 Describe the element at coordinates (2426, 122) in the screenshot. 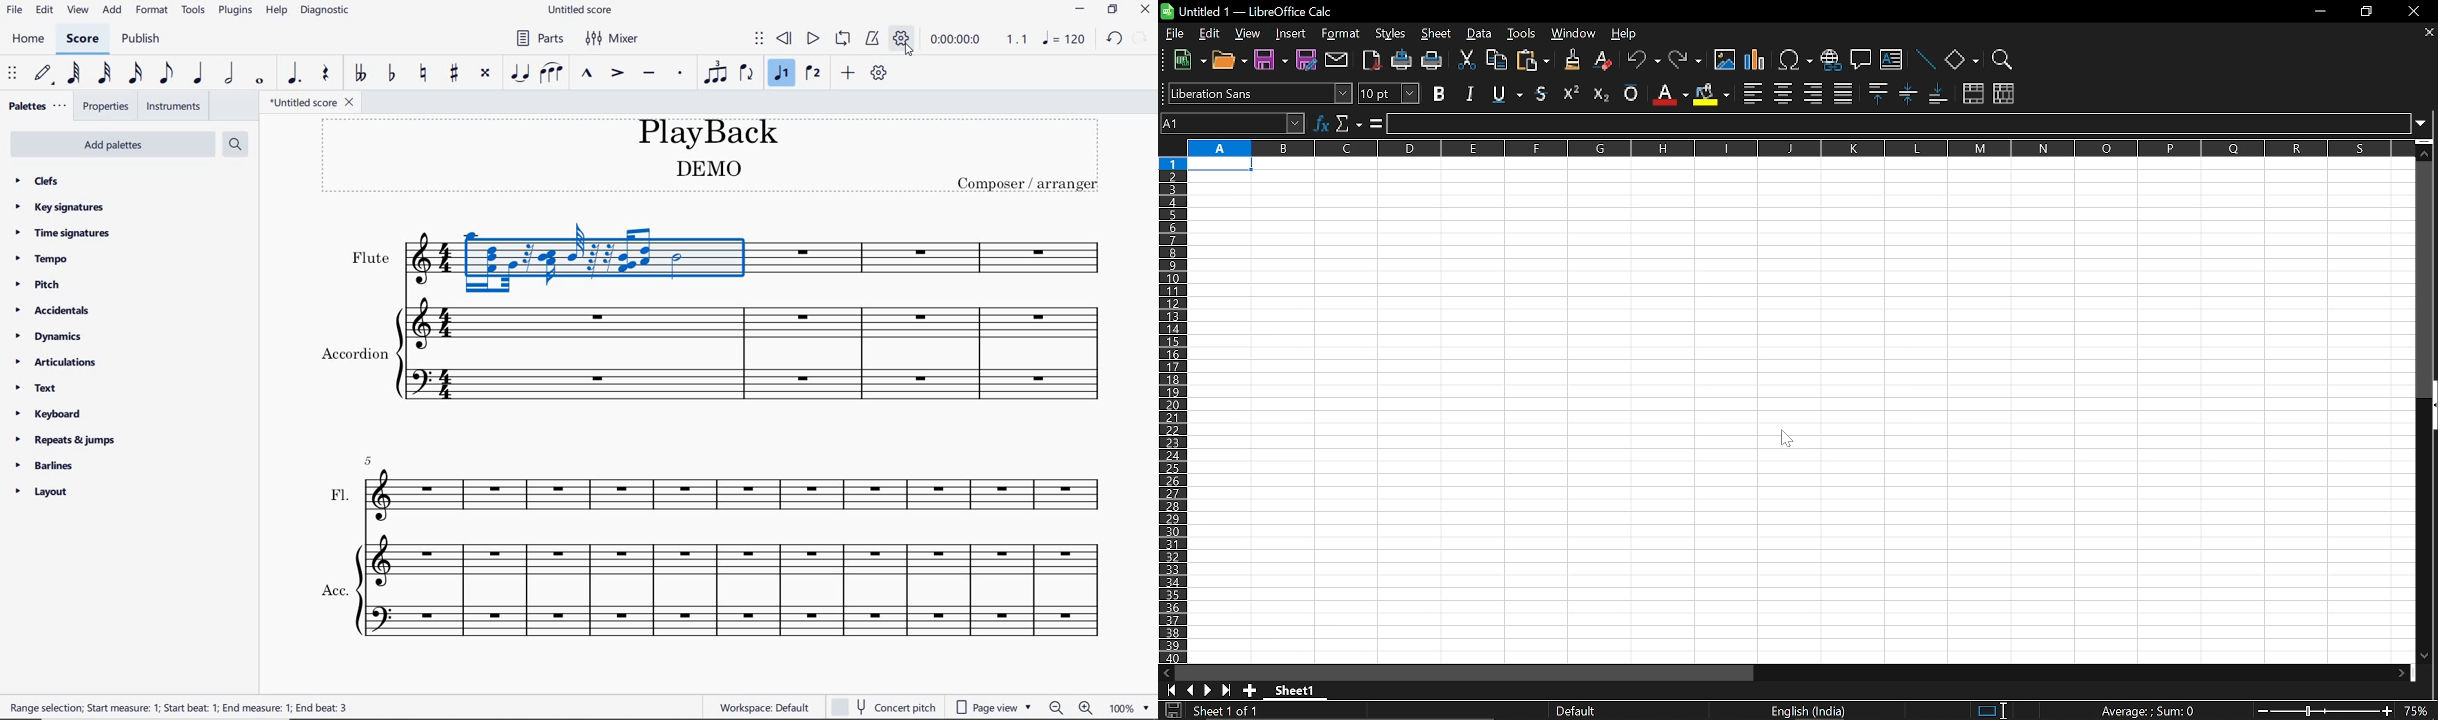

I see `expand formula bar` at that location.